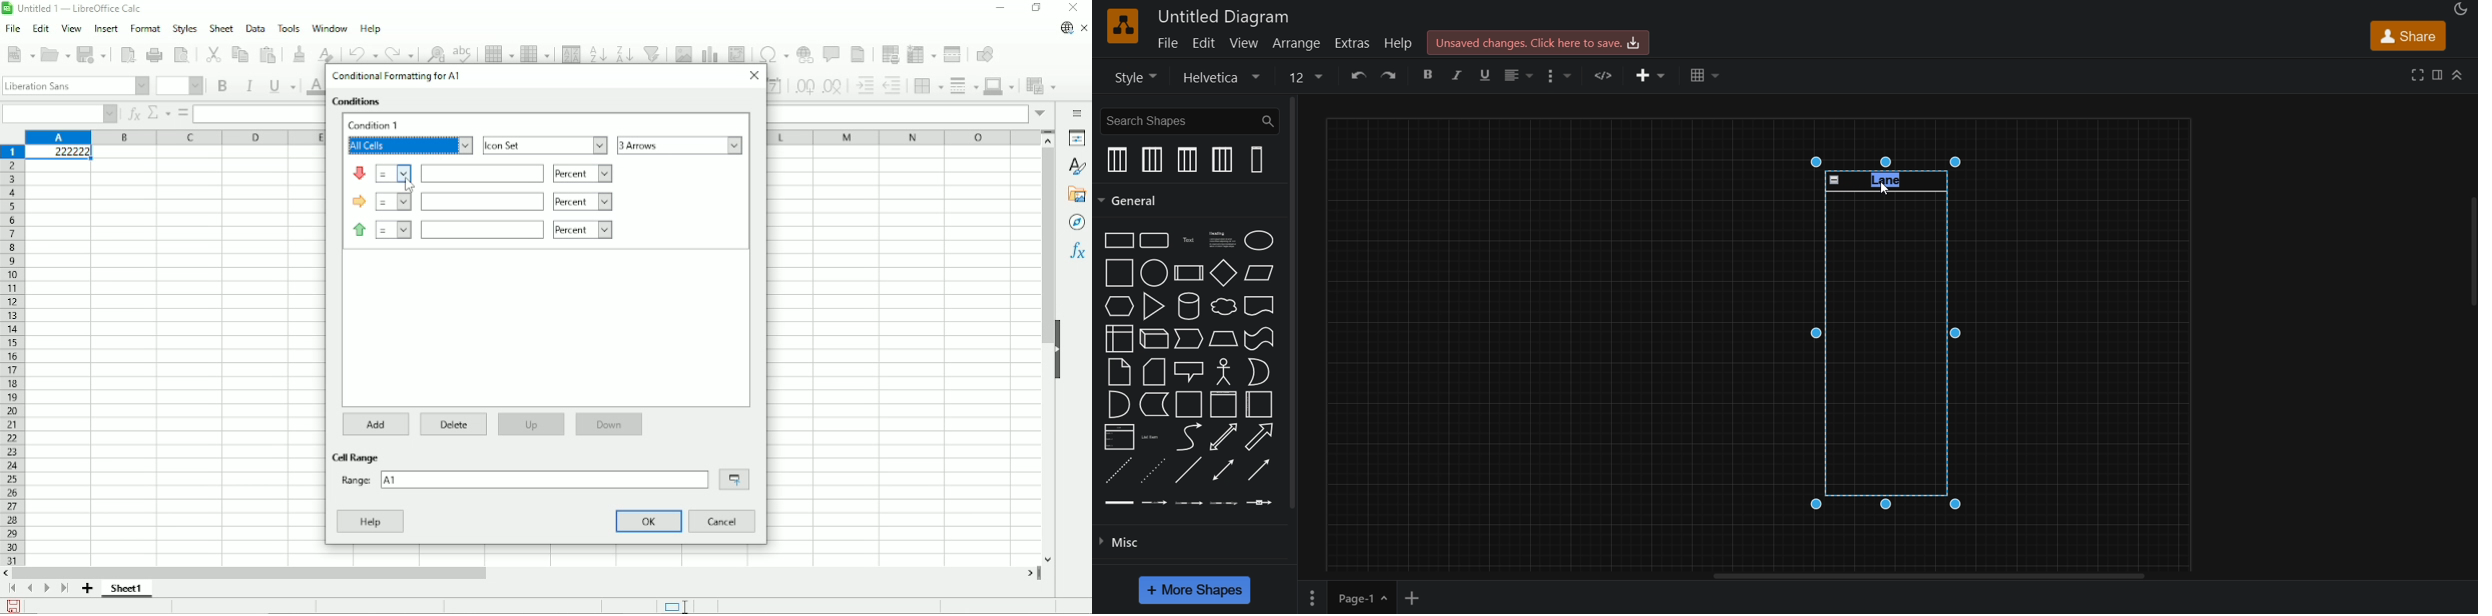 This screenshot has height=616, width=2492. What do you see at coordinates (1359, 75) in the screenshot?
I see `undo` at bounding box center [1359, 75].